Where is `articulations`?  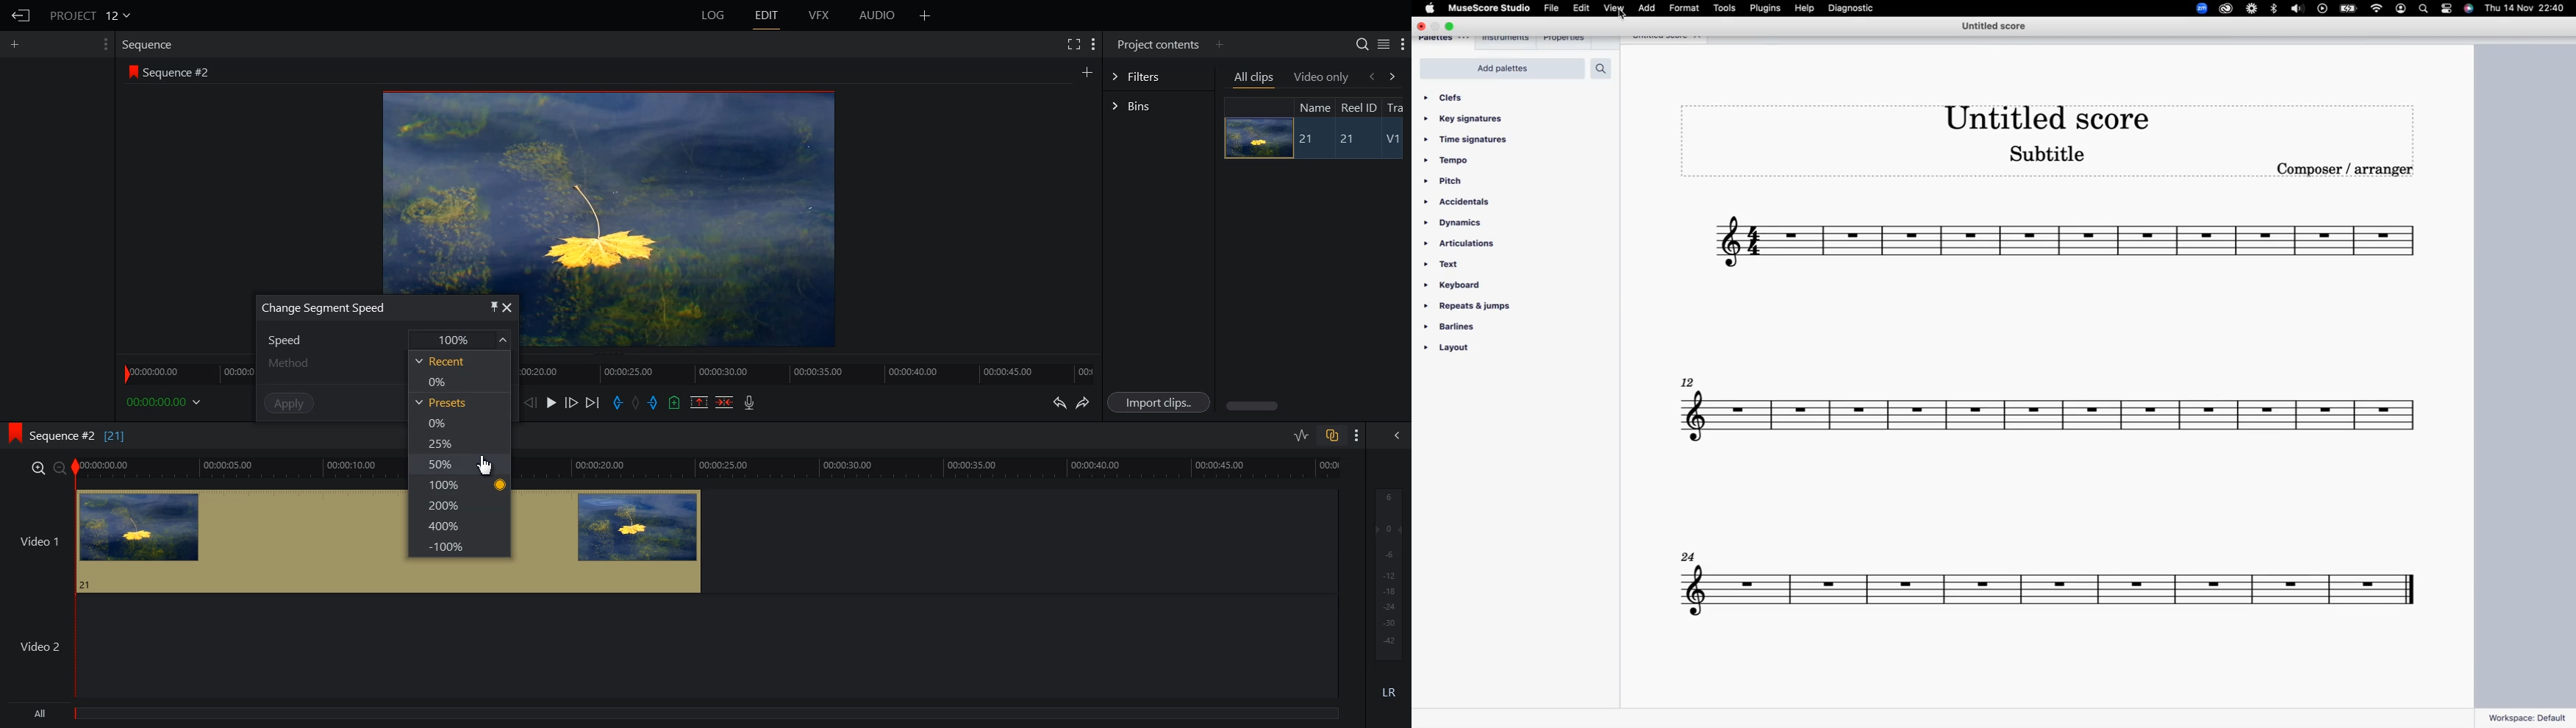
articulations is located at coordinates (1467, 244).